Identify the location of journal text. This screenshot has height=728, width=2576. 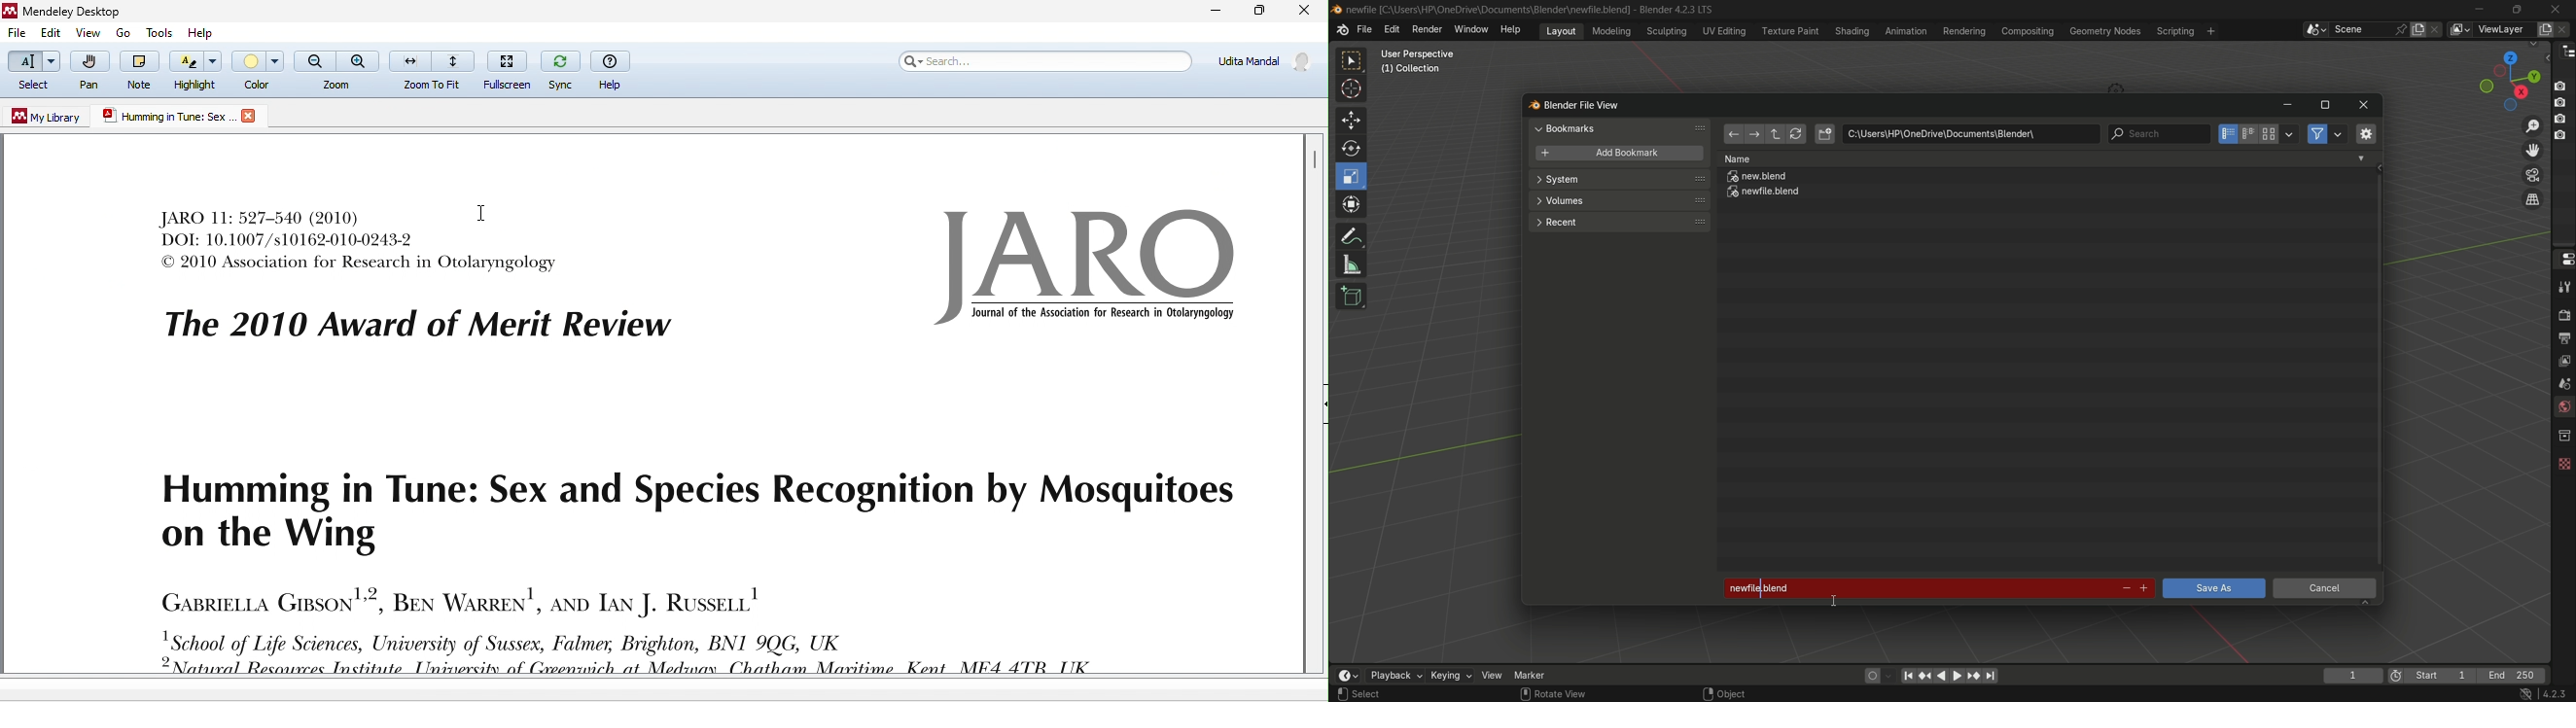
(413, 283).